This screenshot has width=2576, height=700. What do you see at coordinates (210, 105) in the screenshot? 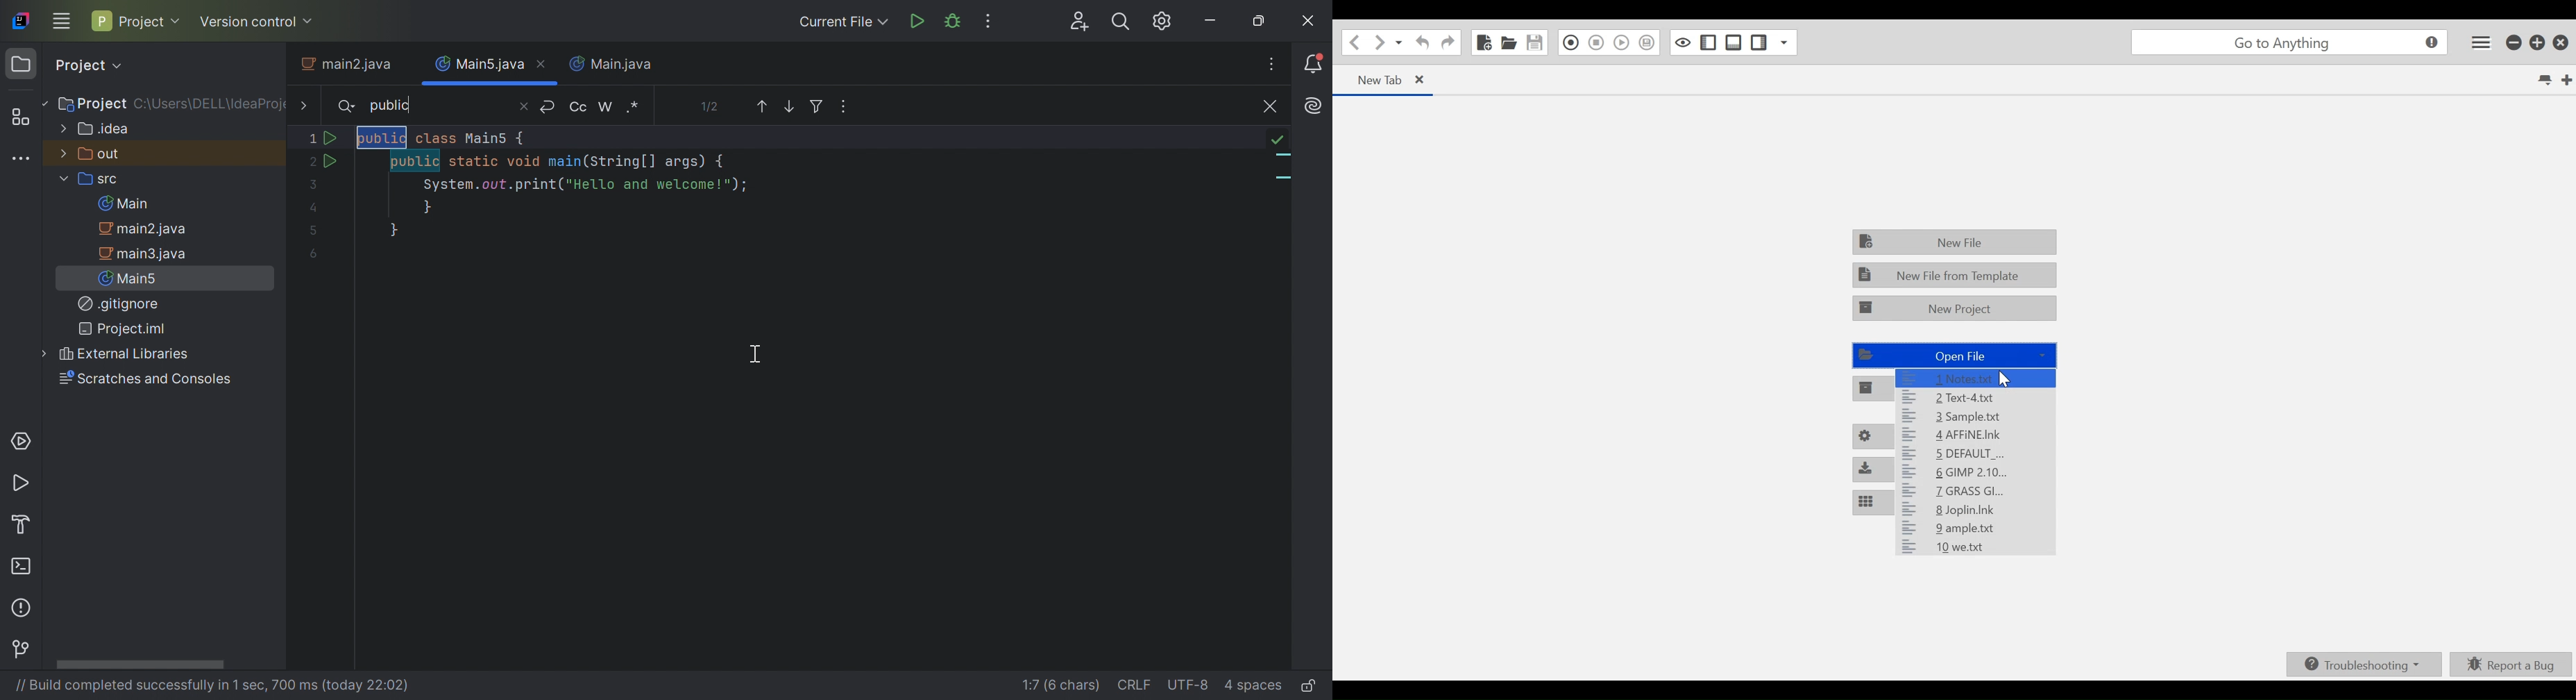
I see `C:\Users\DELL\IdeaProject` at bounding box center [210, 105].